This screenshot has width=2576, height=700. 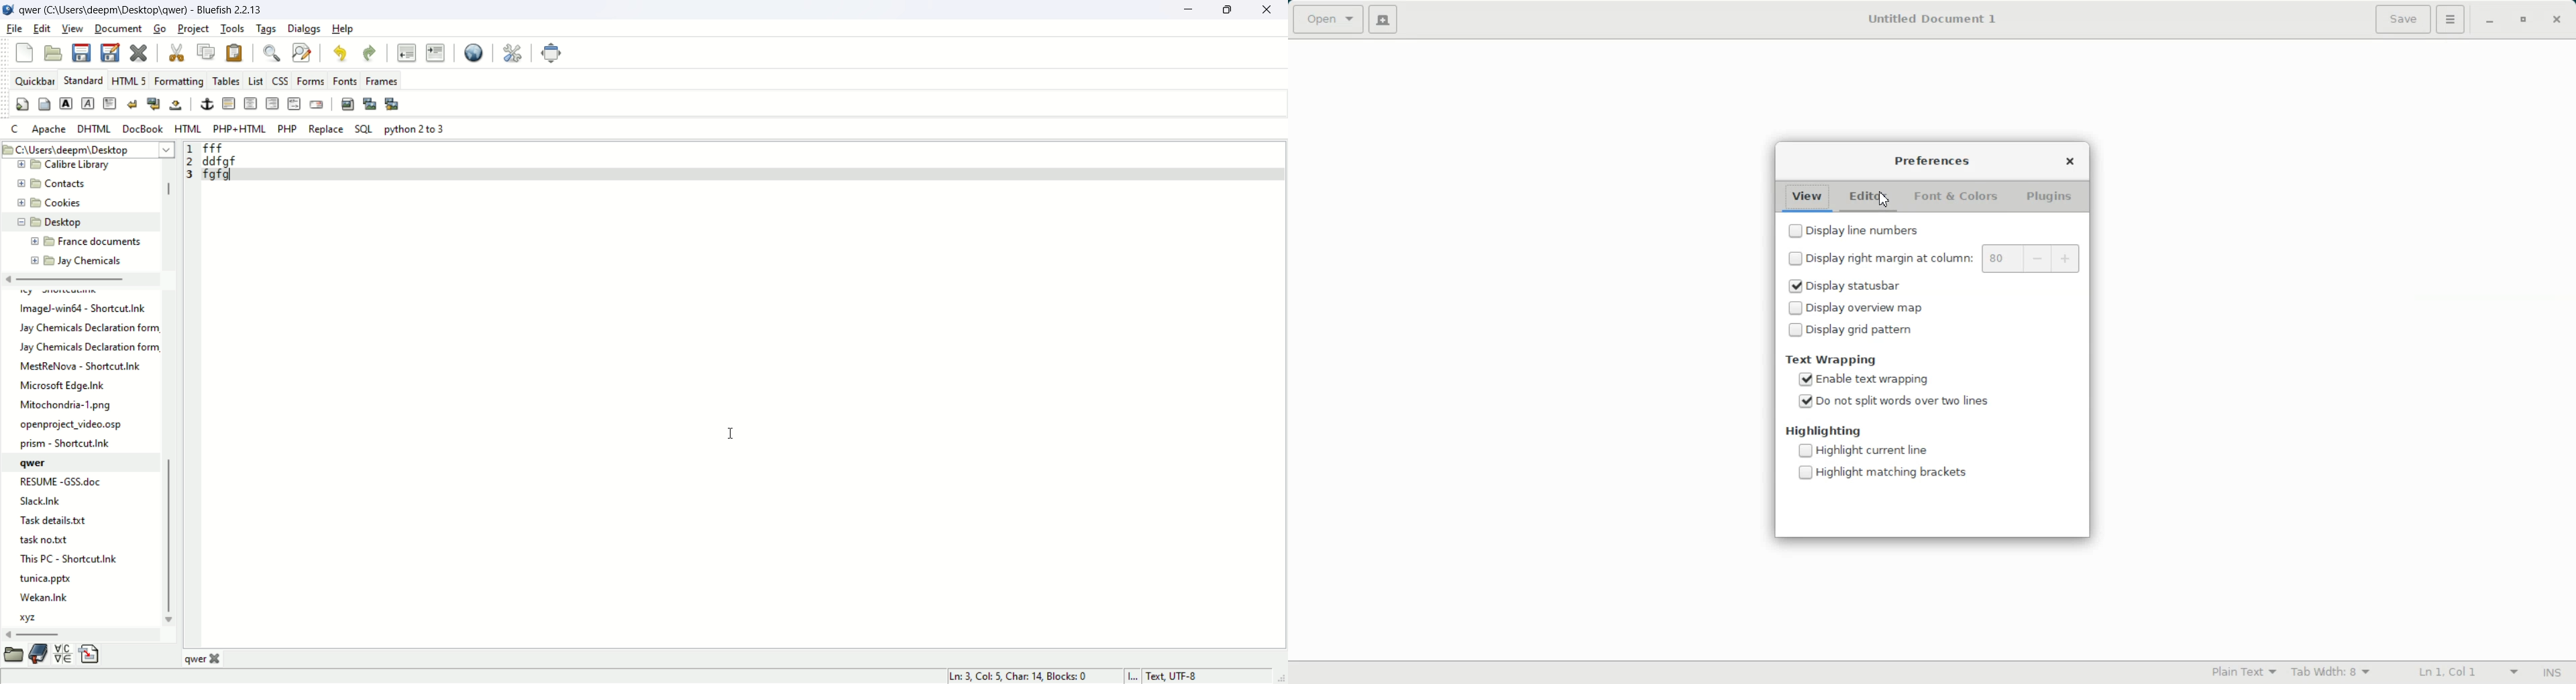 I want to click on Insert, so click(x=2553, y=673).